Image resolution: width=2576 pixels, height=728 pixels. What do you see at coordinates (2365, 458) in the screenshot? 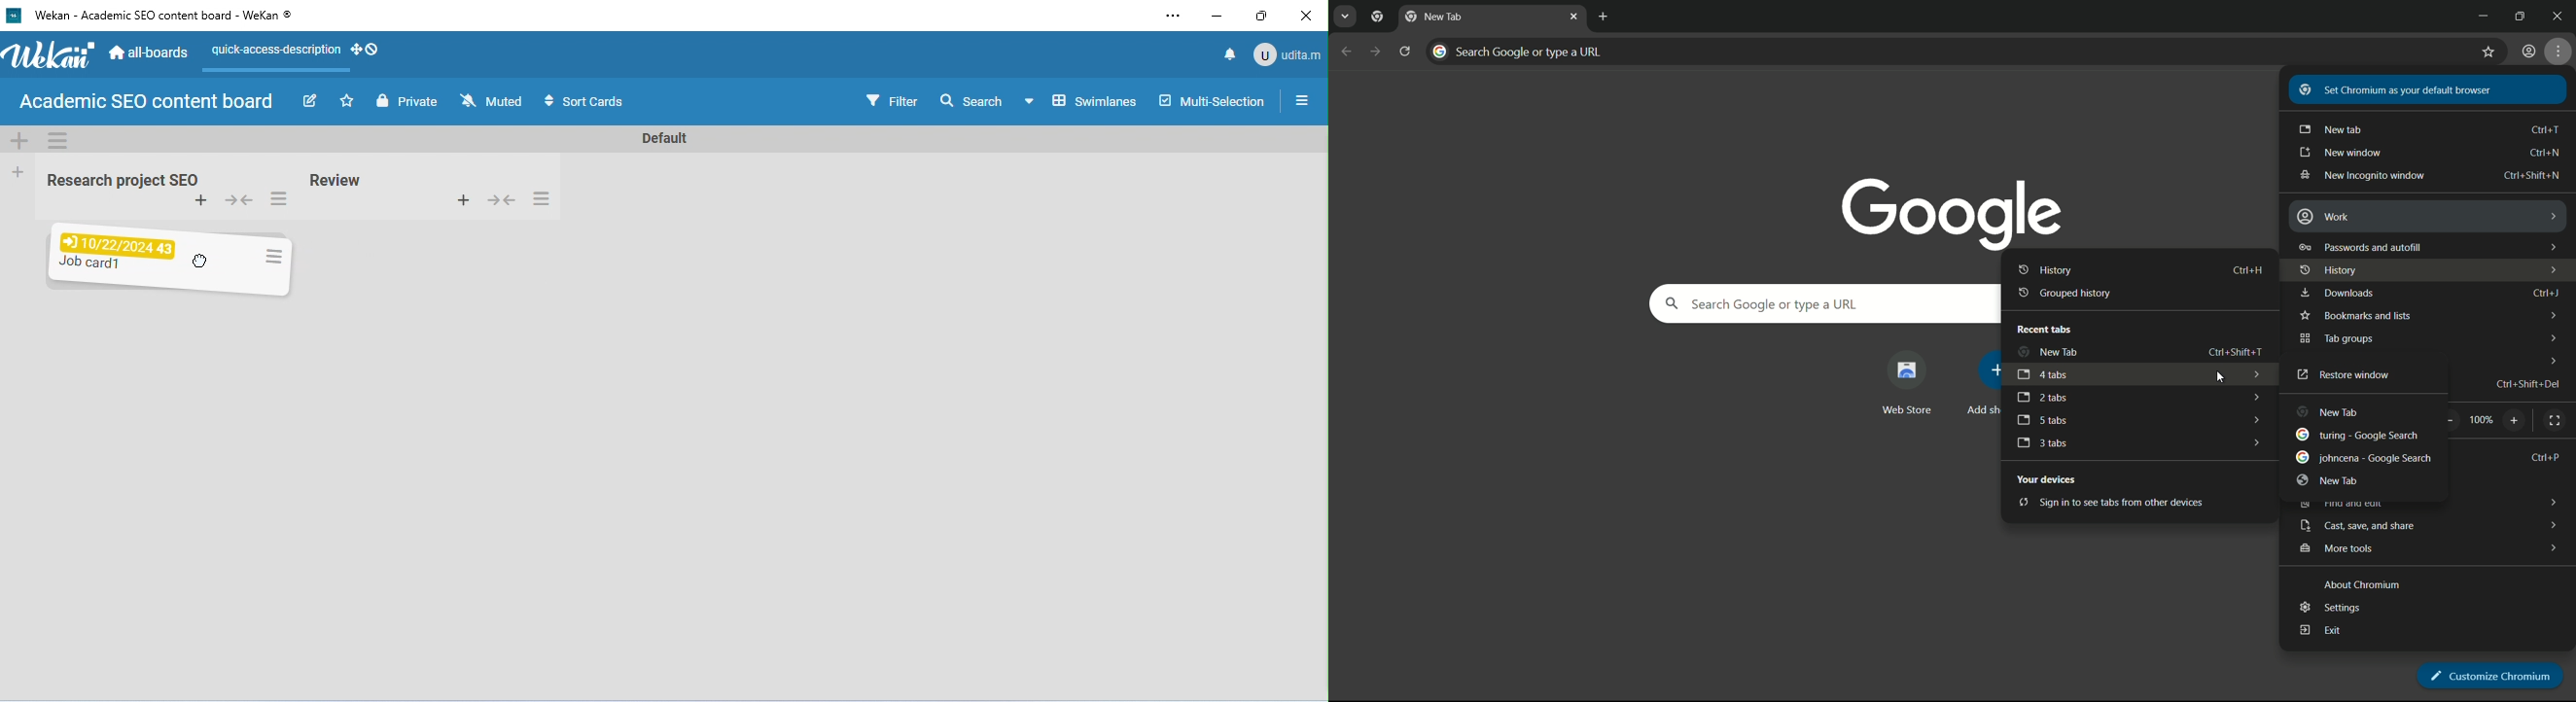
I see `johncena - google search` at bounding box center [2365, 458].